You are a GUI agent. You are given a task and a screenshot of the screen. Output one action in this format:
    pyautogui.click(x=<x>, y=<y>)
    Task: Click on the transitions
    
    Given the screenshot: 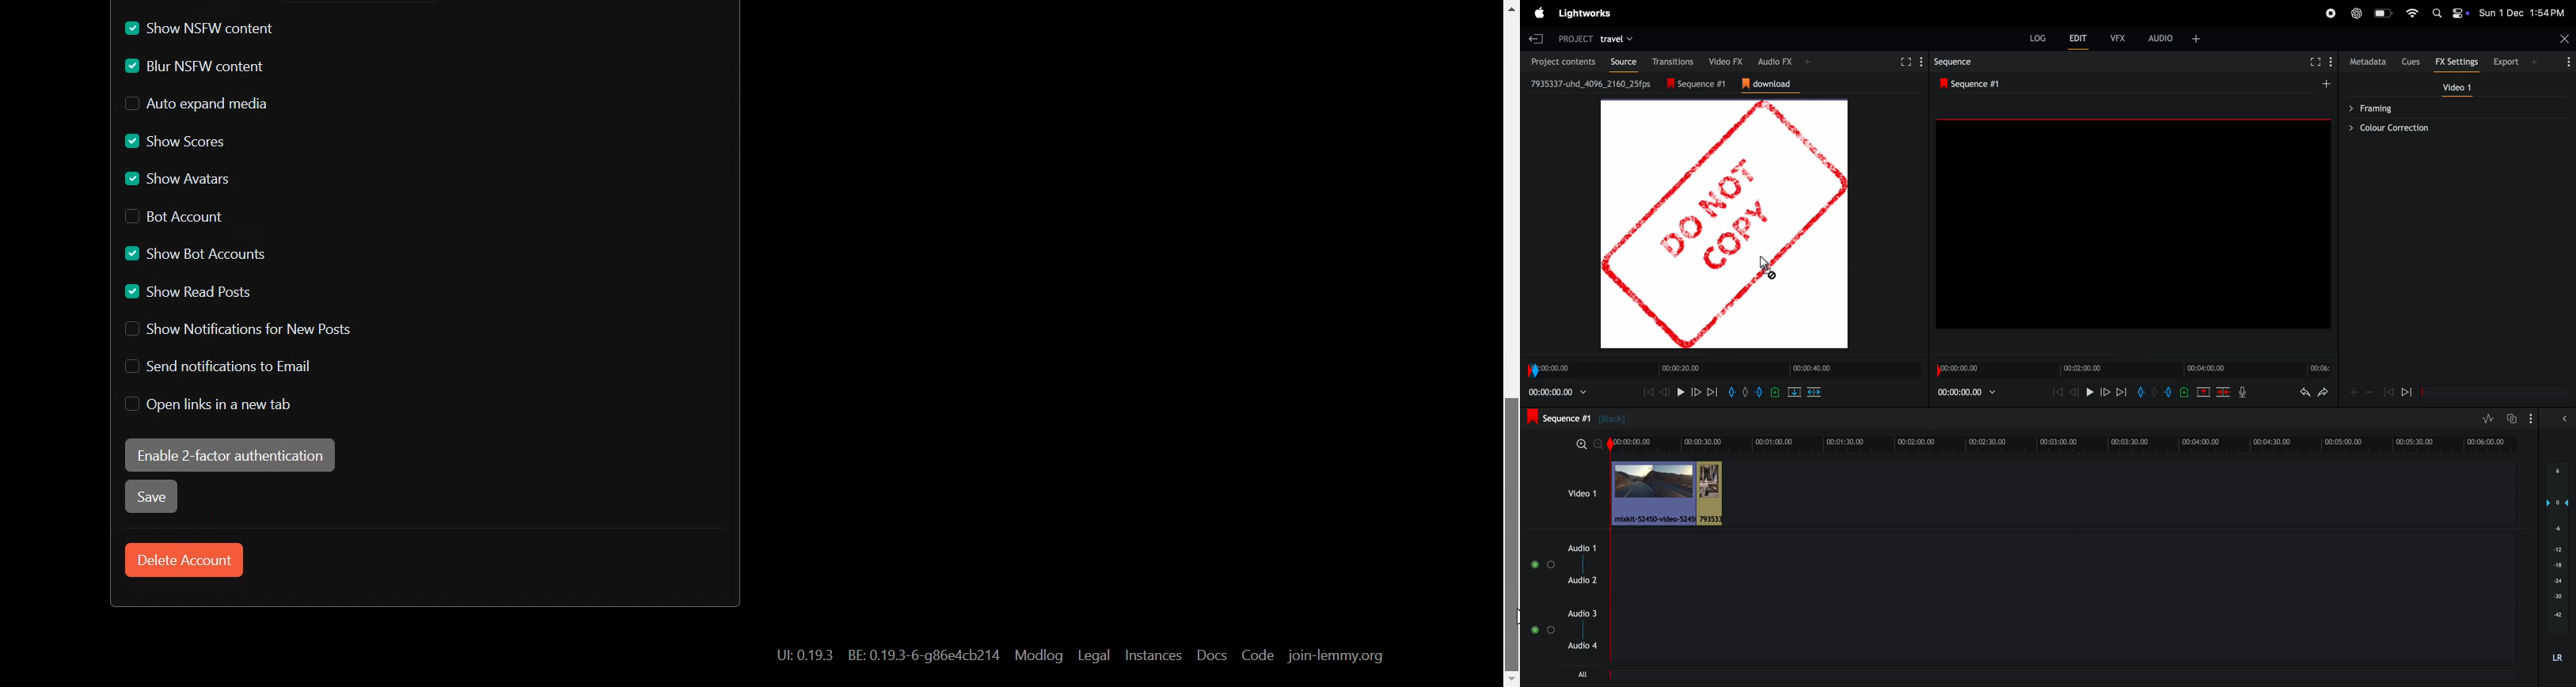 What is the action you would take?
    pyautogui.click(x=1670, y=61)
    